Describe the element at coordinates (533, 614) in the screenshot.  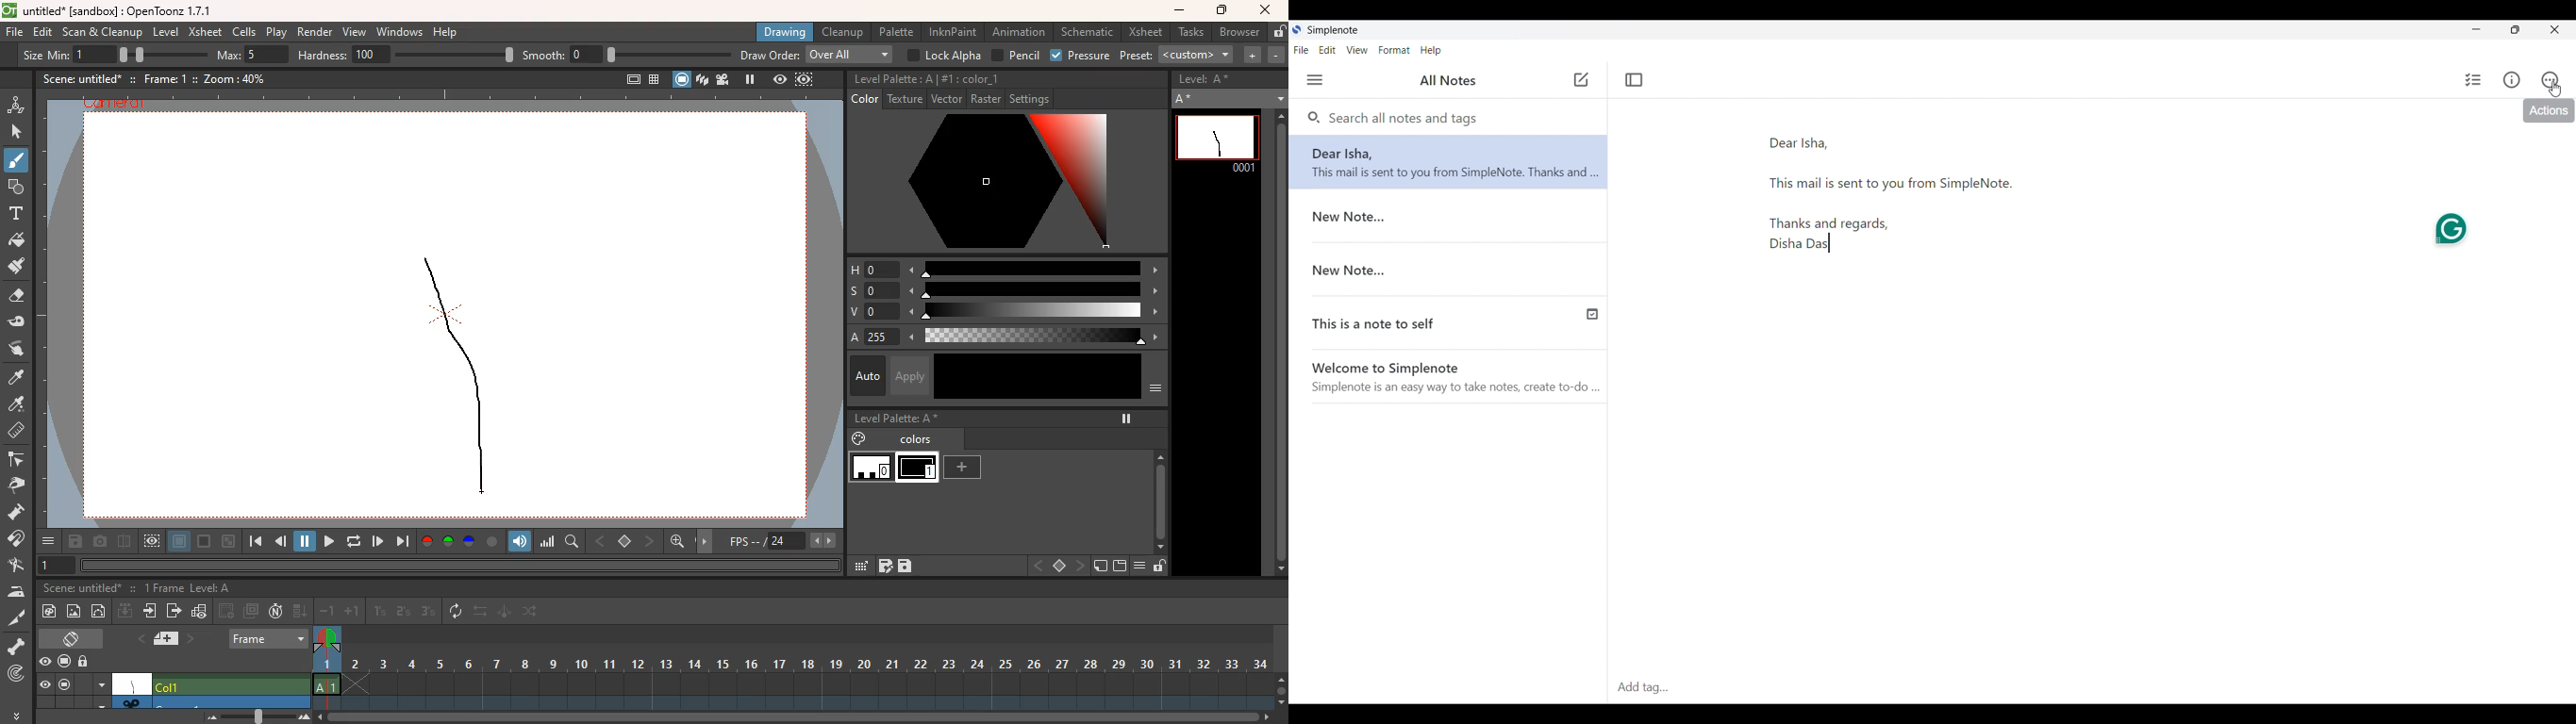
I see `change` at that location.